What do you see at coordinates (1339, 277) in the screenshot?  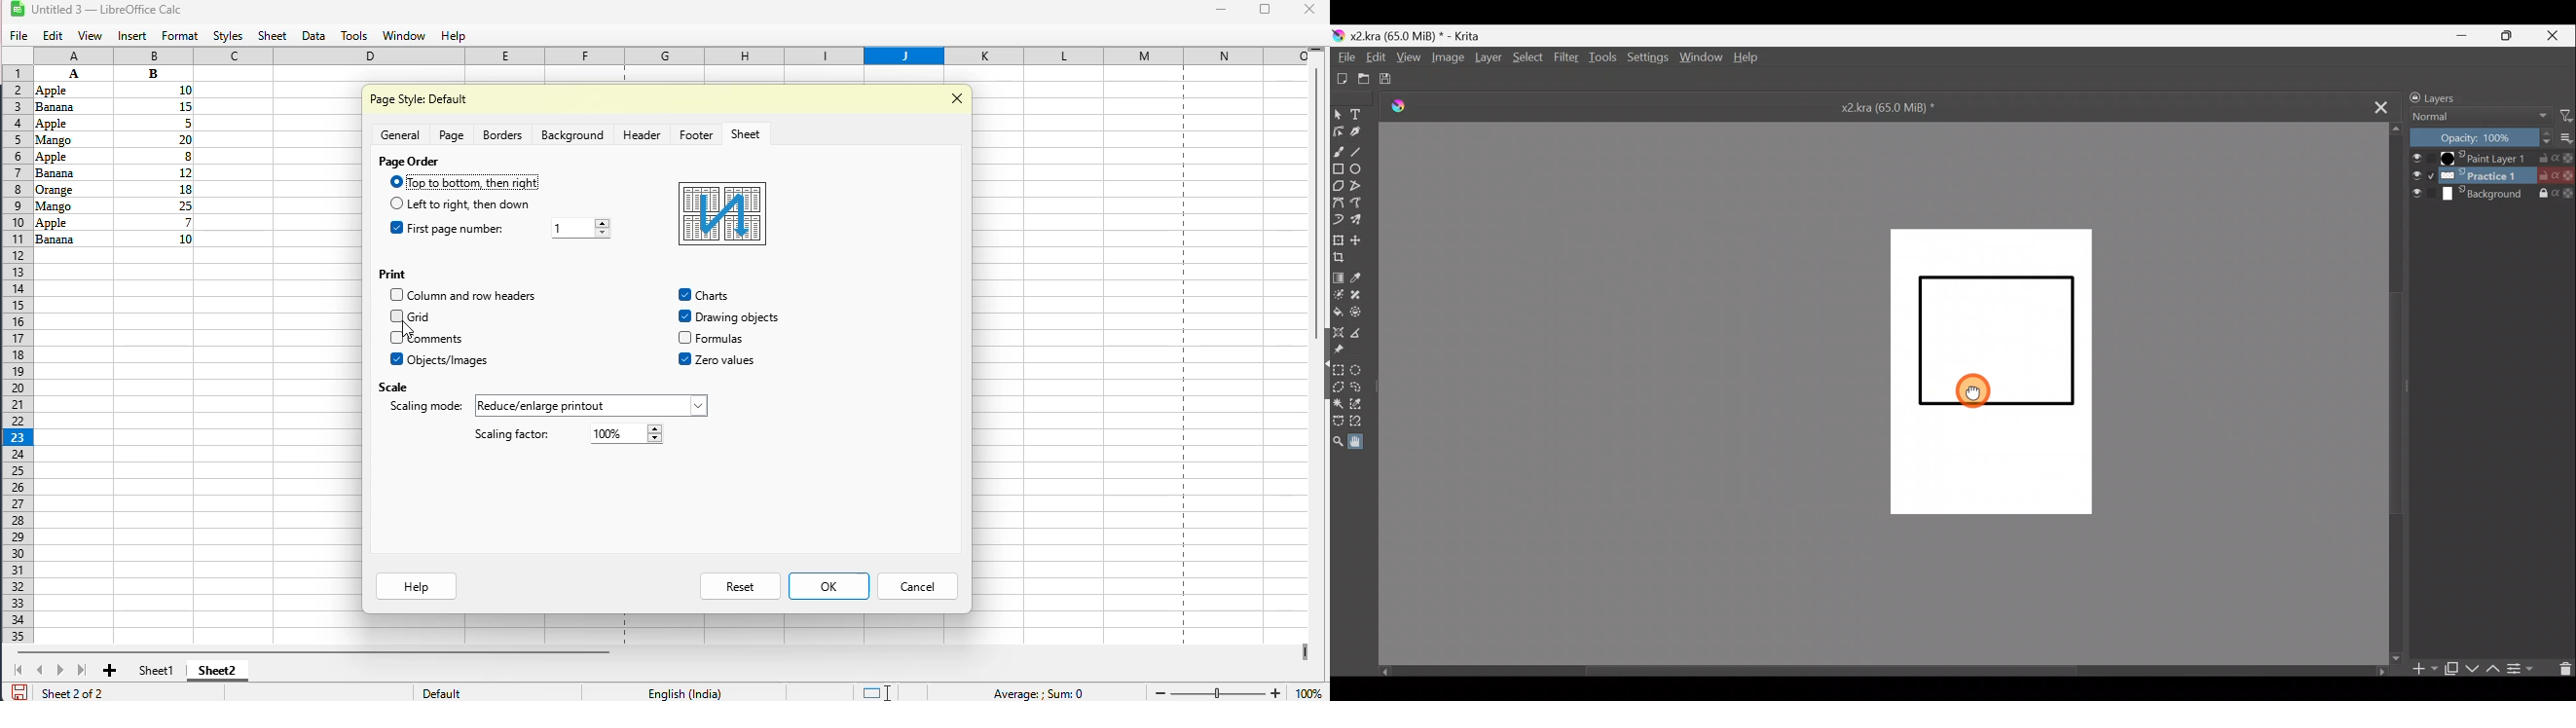 I see `Draw a gradient` at bounding box center [1339, 277].